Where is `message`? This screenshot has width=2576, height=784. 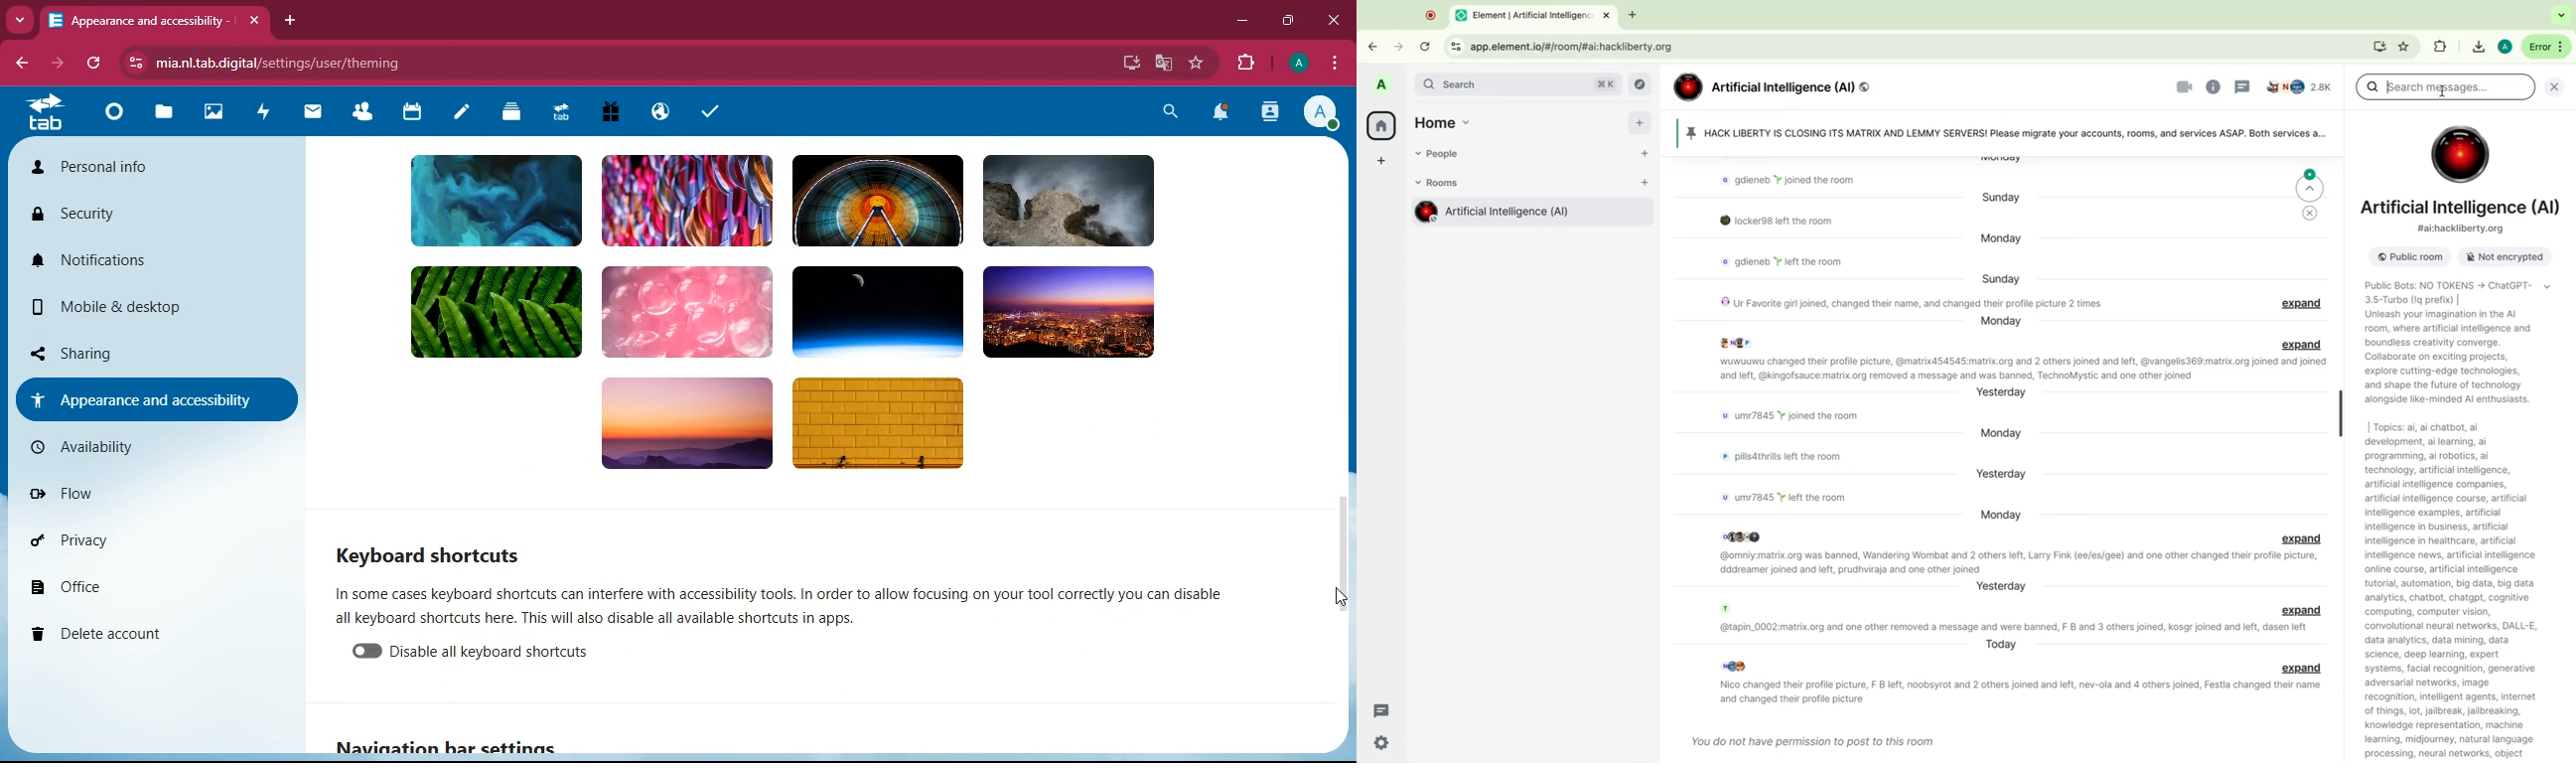
message is located at coordinates (1797, 416).